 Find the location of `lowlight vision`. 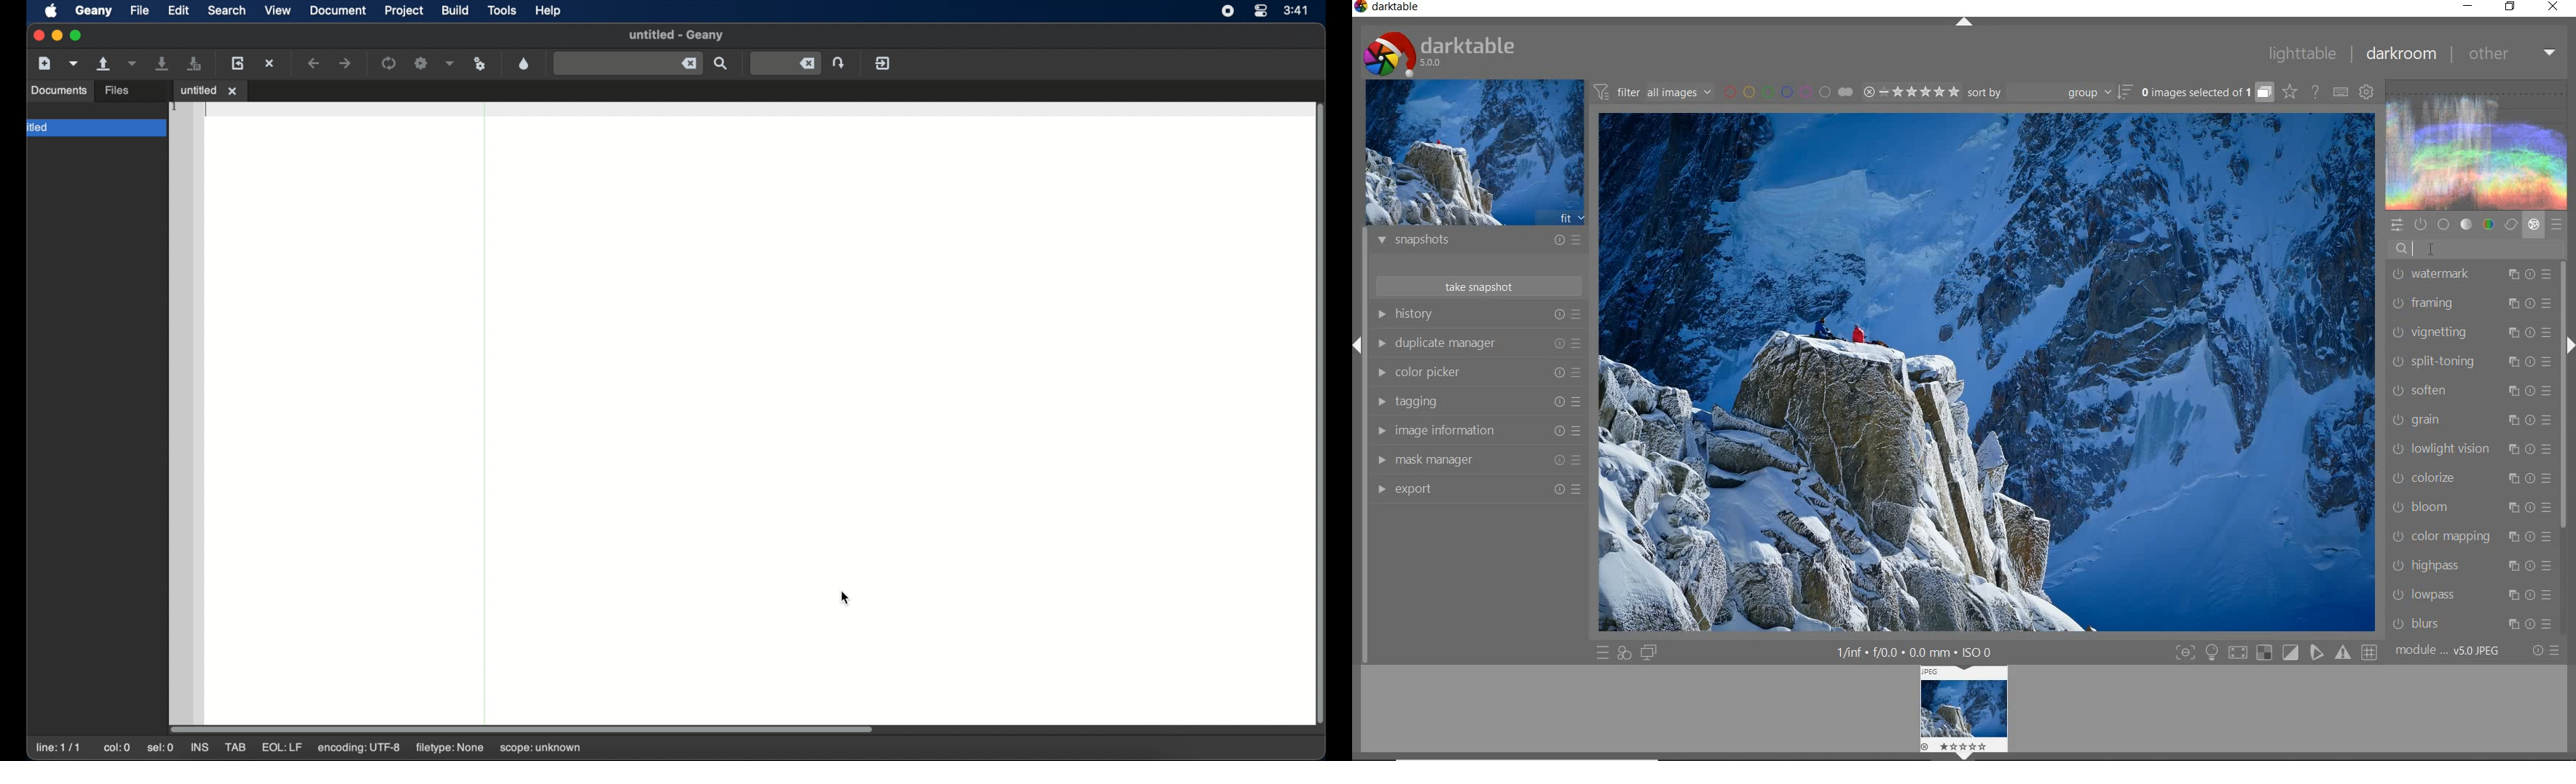

lowlight vision is located at coordinates (2470, 448).